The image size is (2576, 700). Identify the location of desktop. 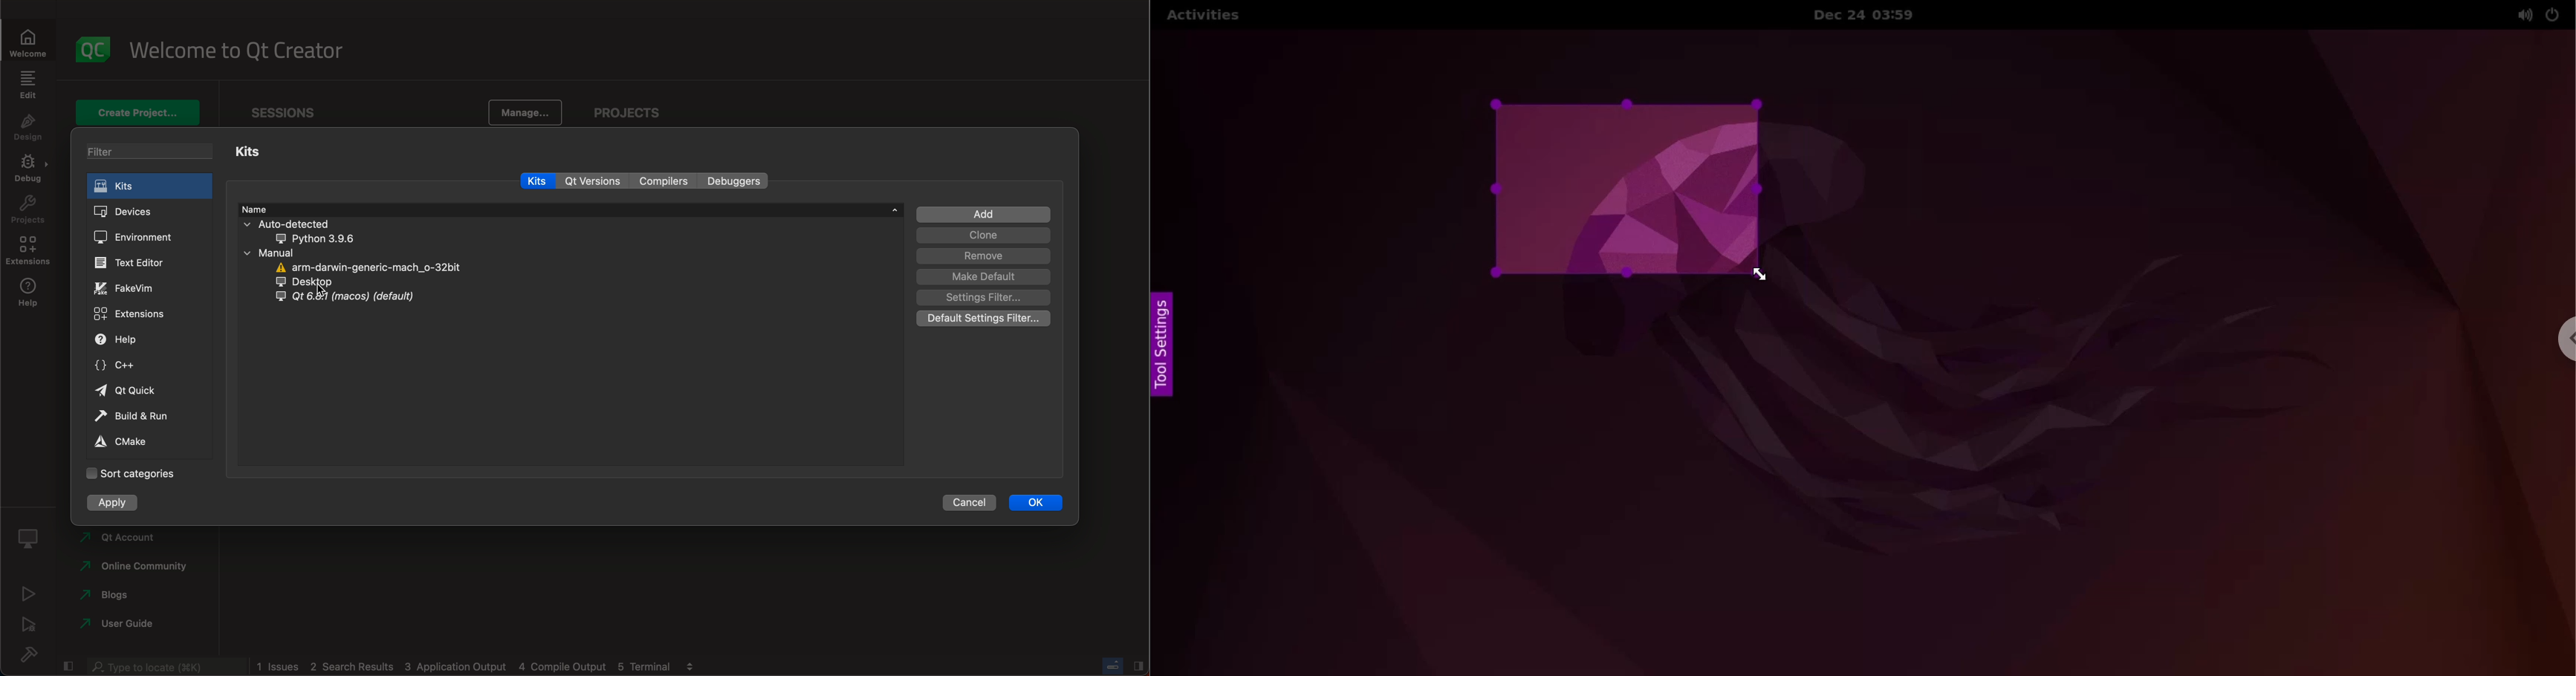
(313, 283).